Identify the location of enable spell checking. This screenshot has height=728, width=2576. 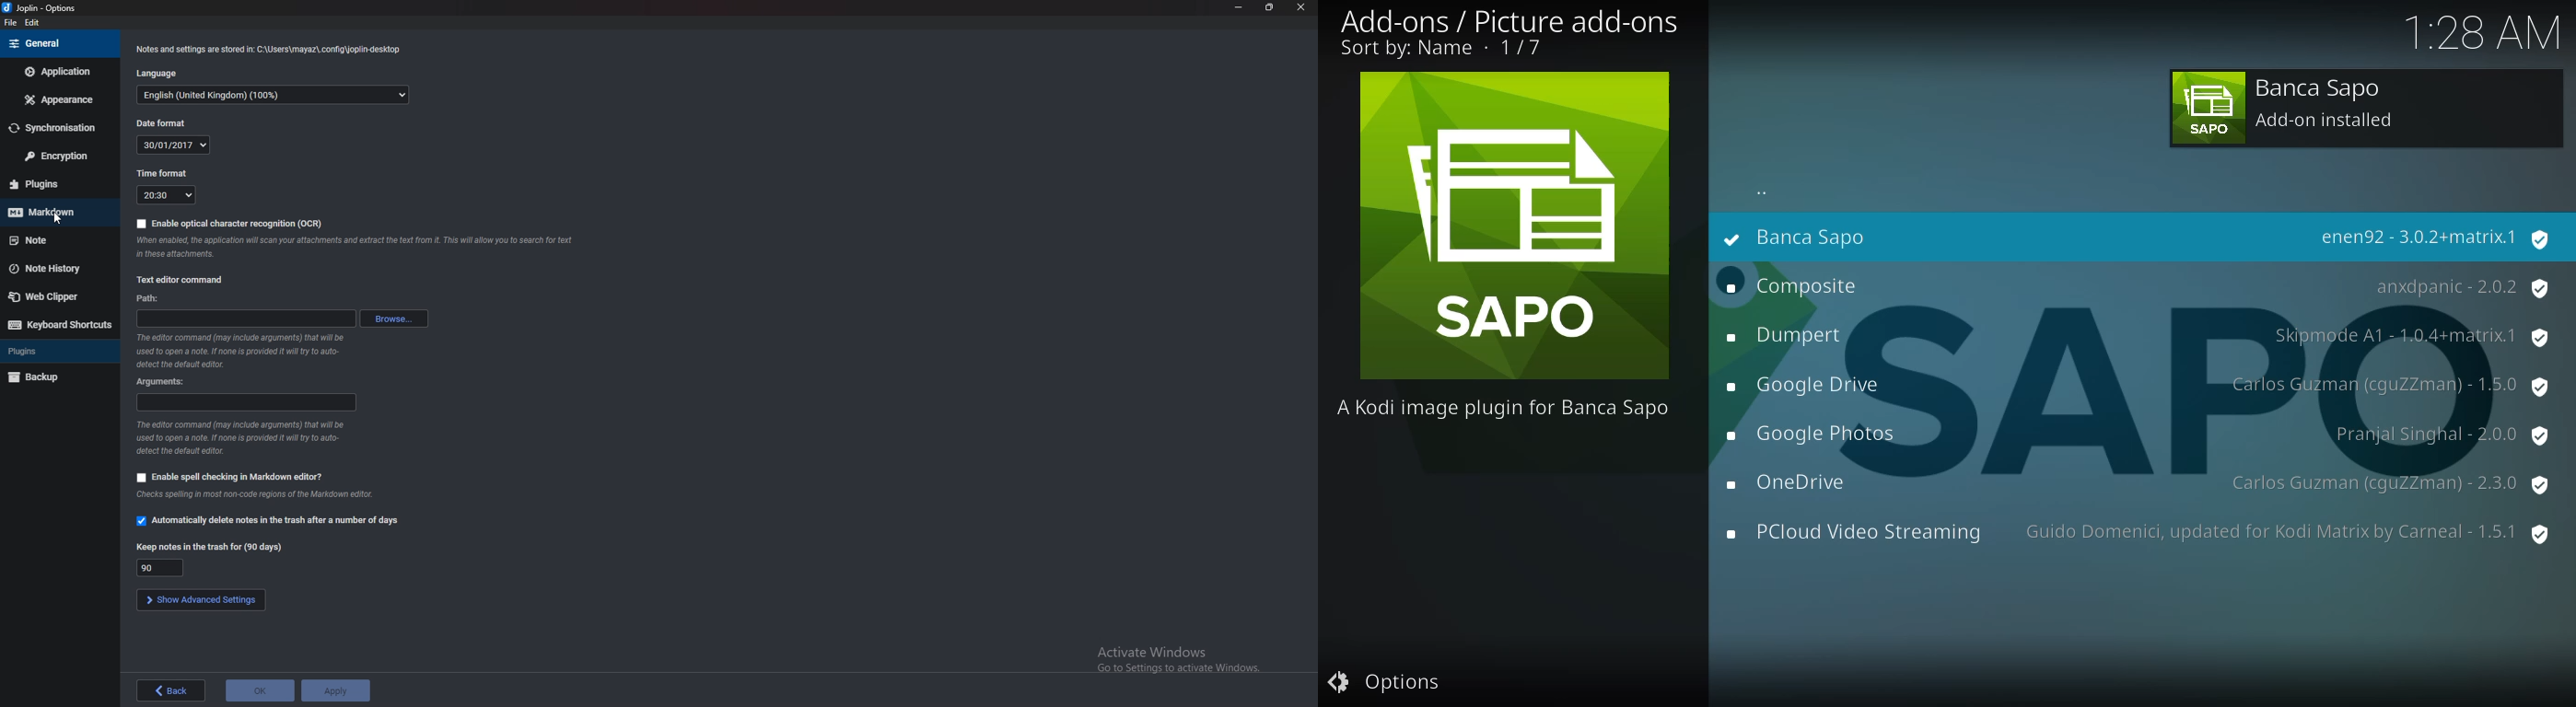
(231, 478).